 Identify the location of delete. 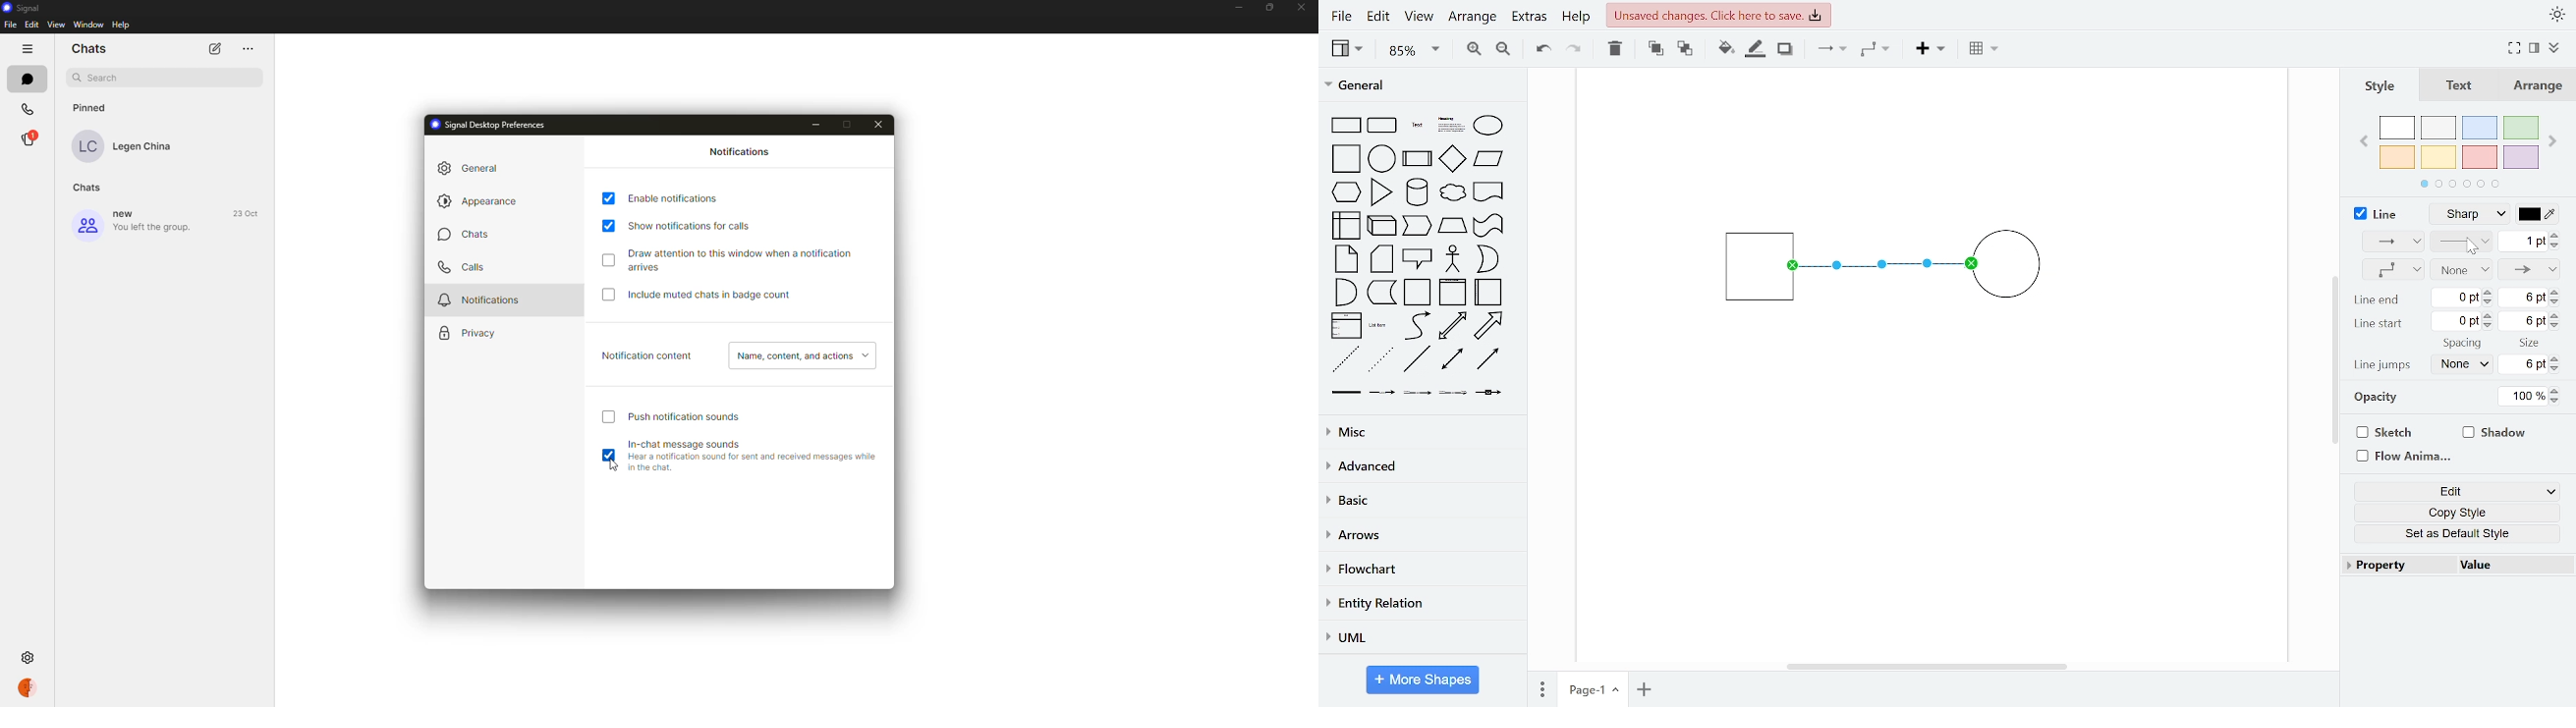
(1615, 48).